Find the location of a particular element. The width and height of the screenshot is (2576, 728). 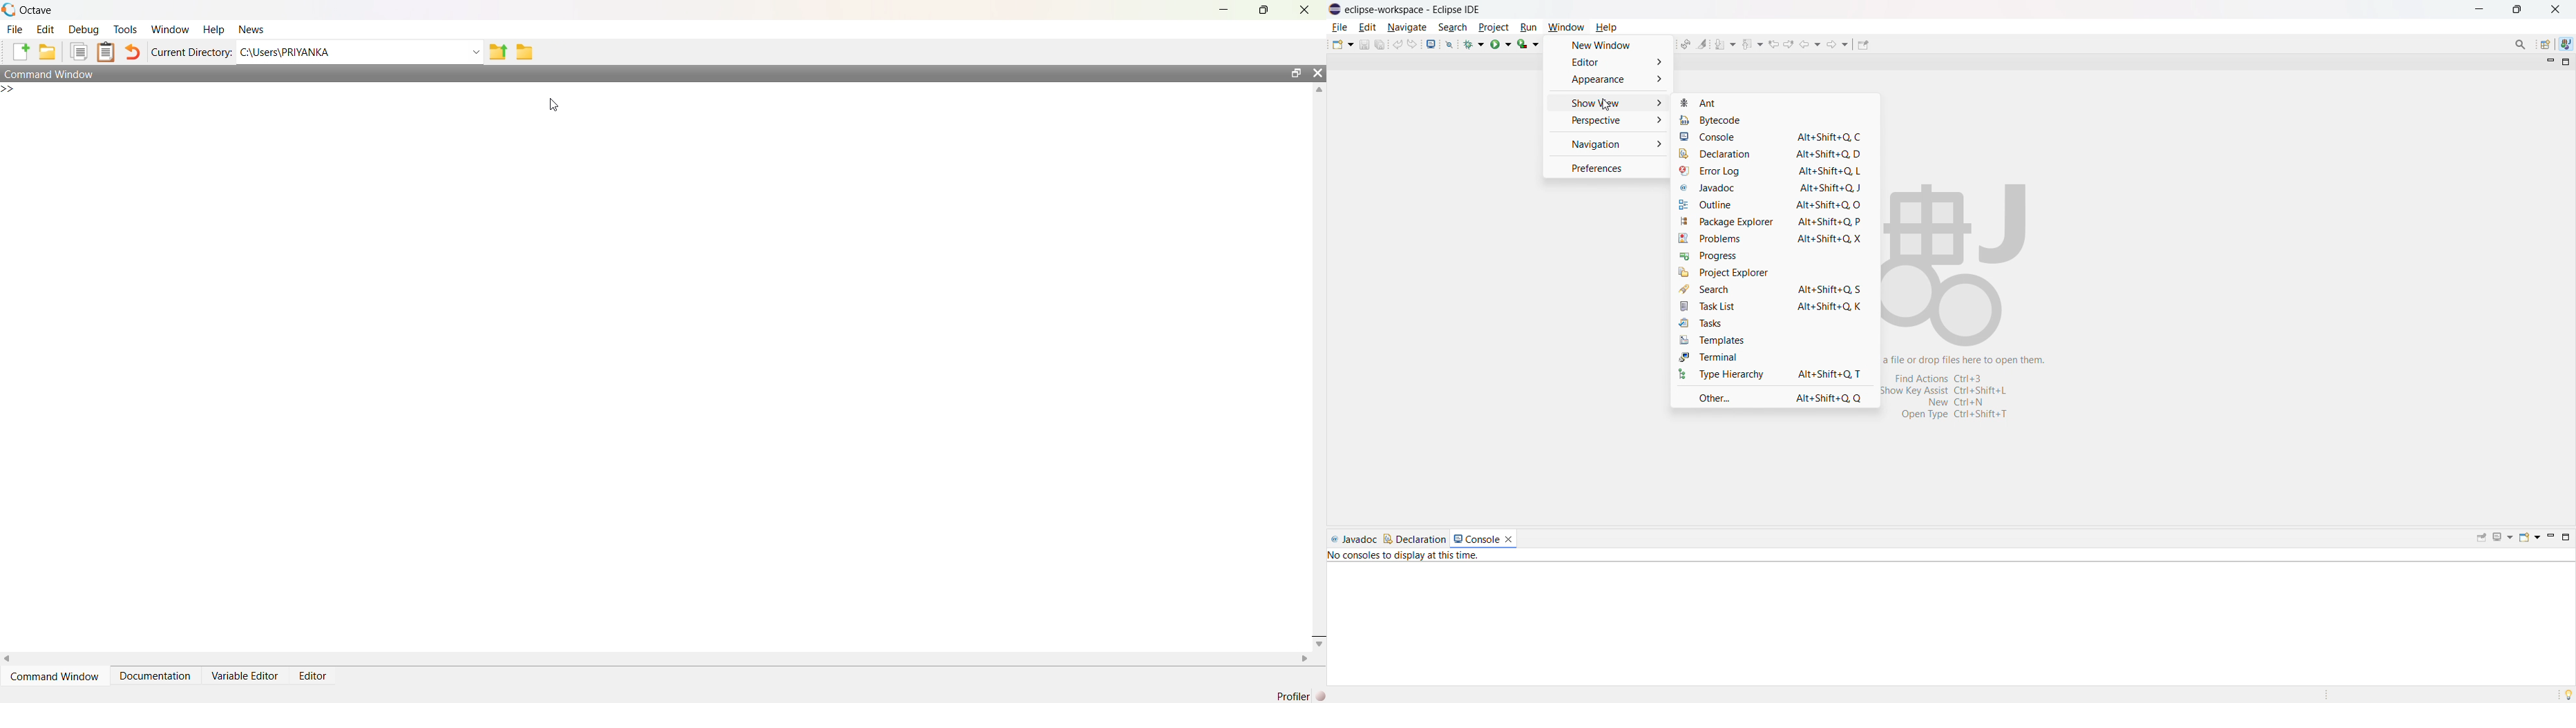

logo is located at coordinates (1335, 9).